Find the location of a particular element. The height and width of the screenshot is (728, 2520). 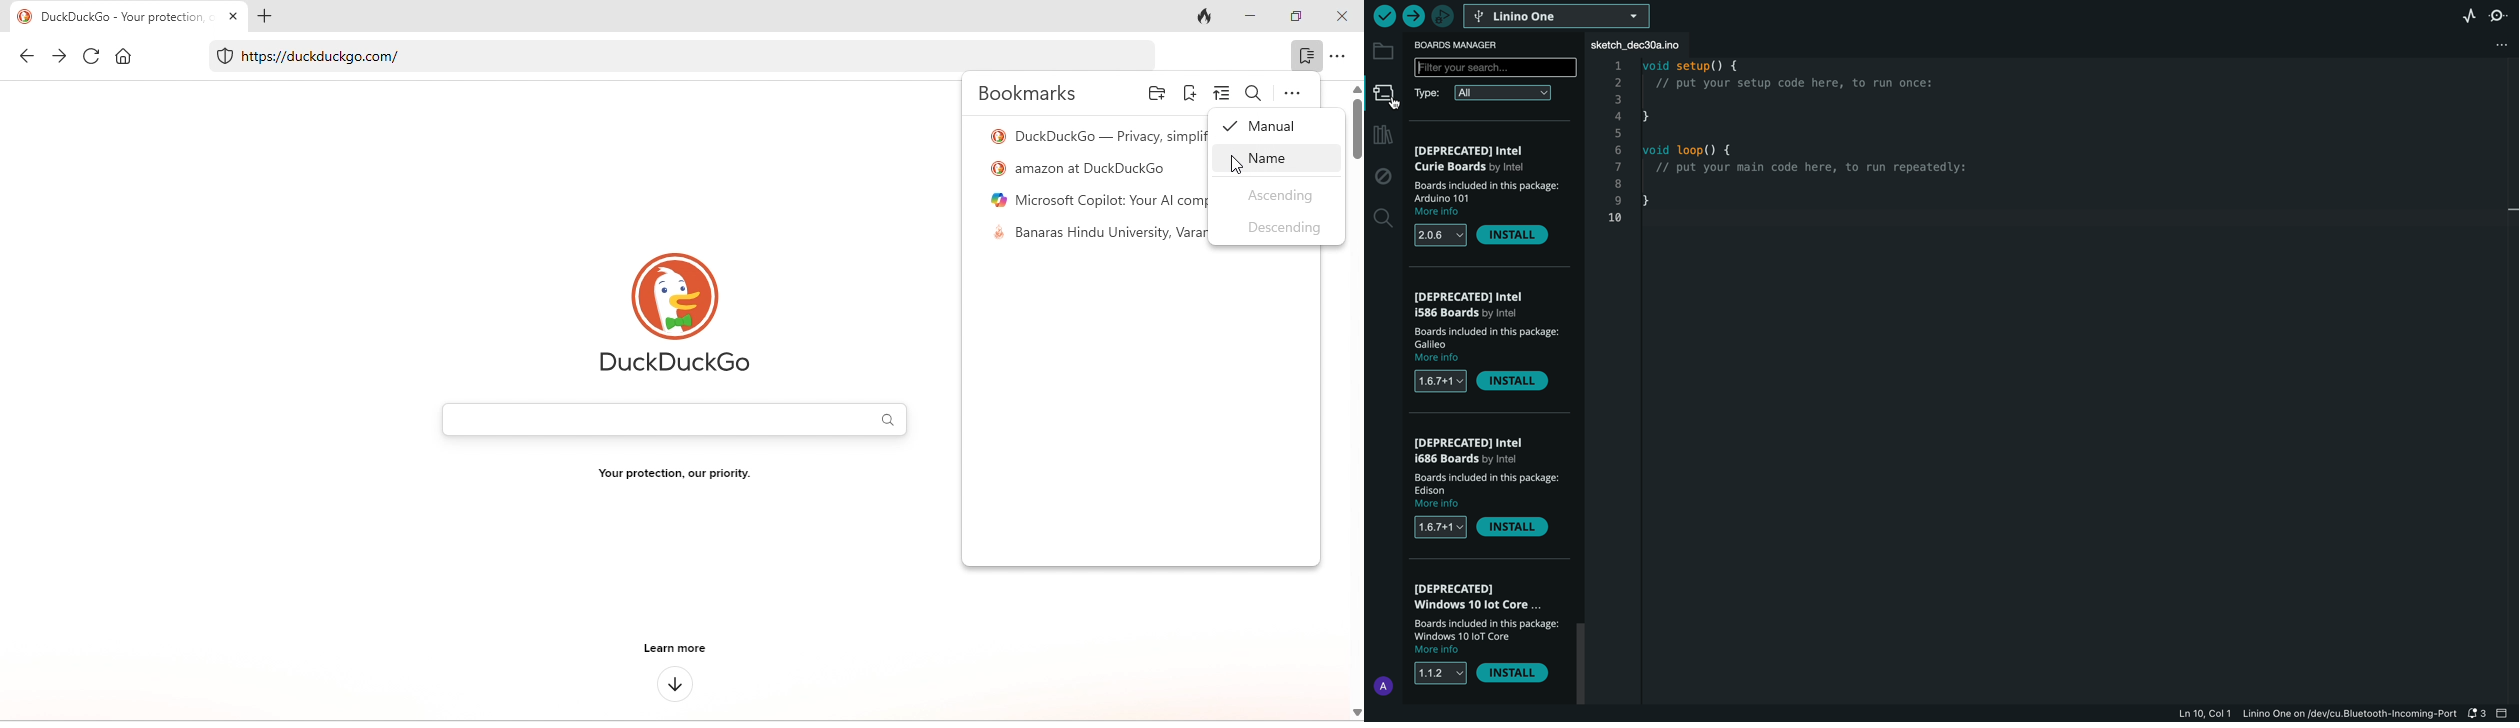

windows 10 lot core is located at coordinates (1483, 596).